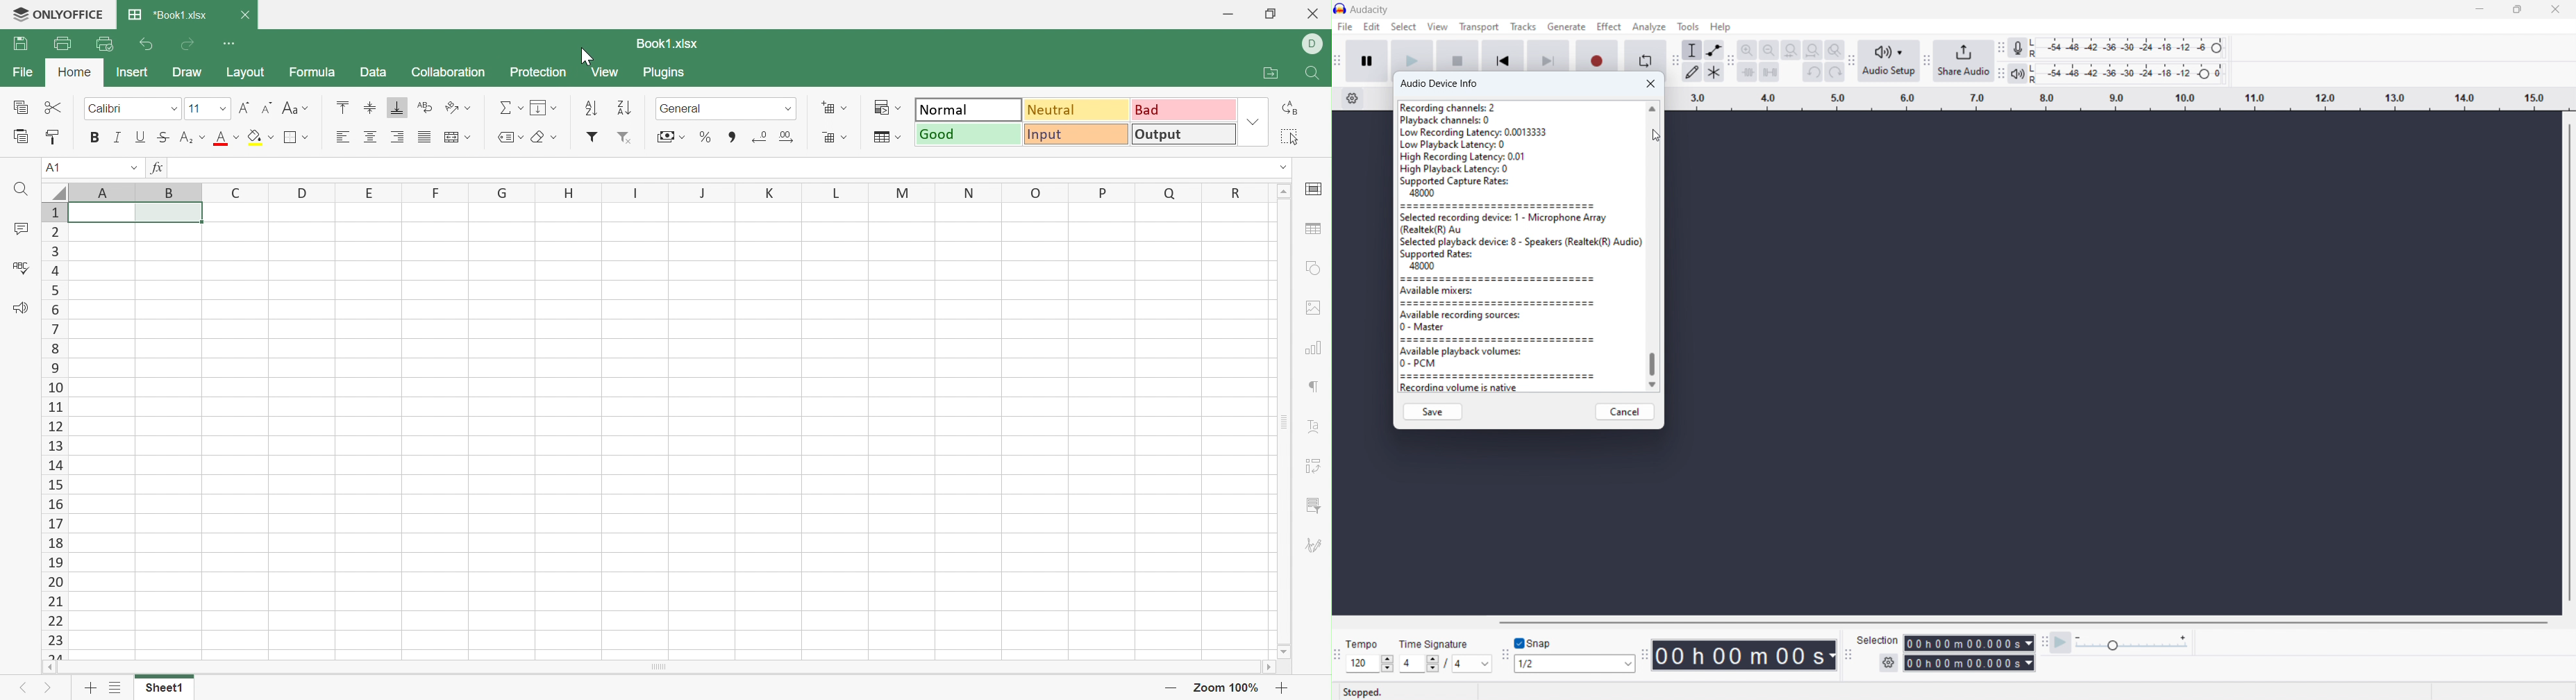  What do you see at coordinates (1280, 168) in the screenshot?
I see `Drop Down` at bounding box center [1280, 168].